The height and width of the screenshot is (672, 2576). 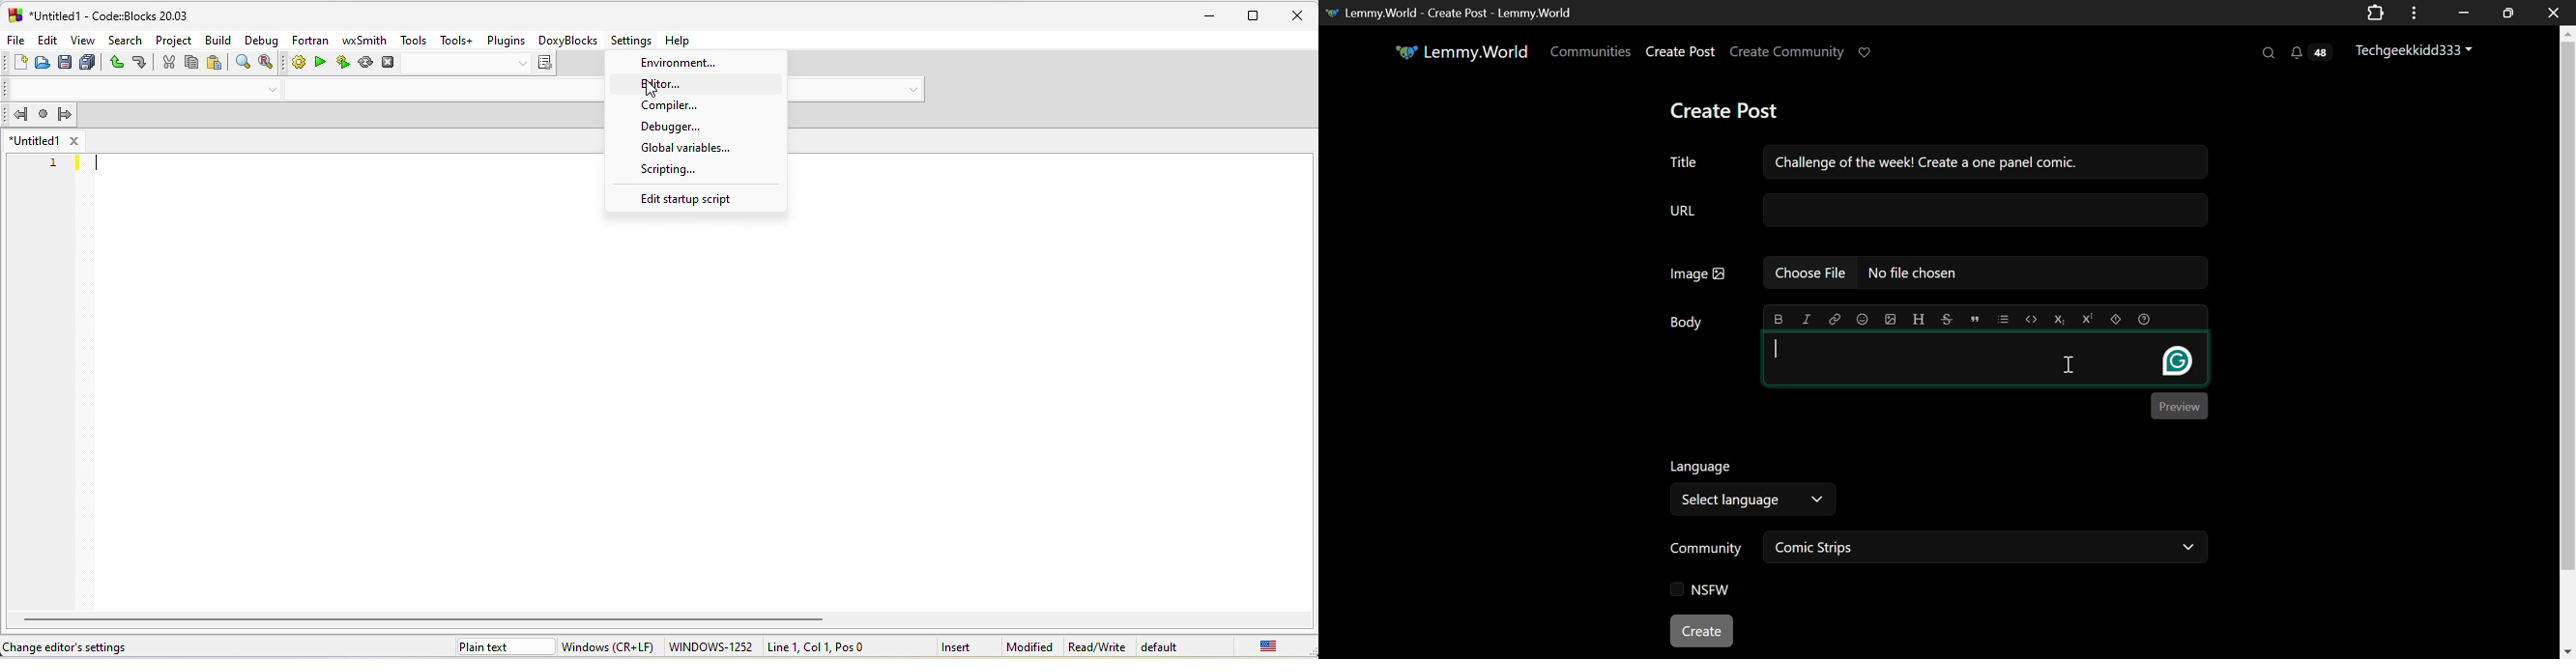 What do you see at coordinates (65, 62) in the screenshot?
I see `save` at bounding box center [65, 62].